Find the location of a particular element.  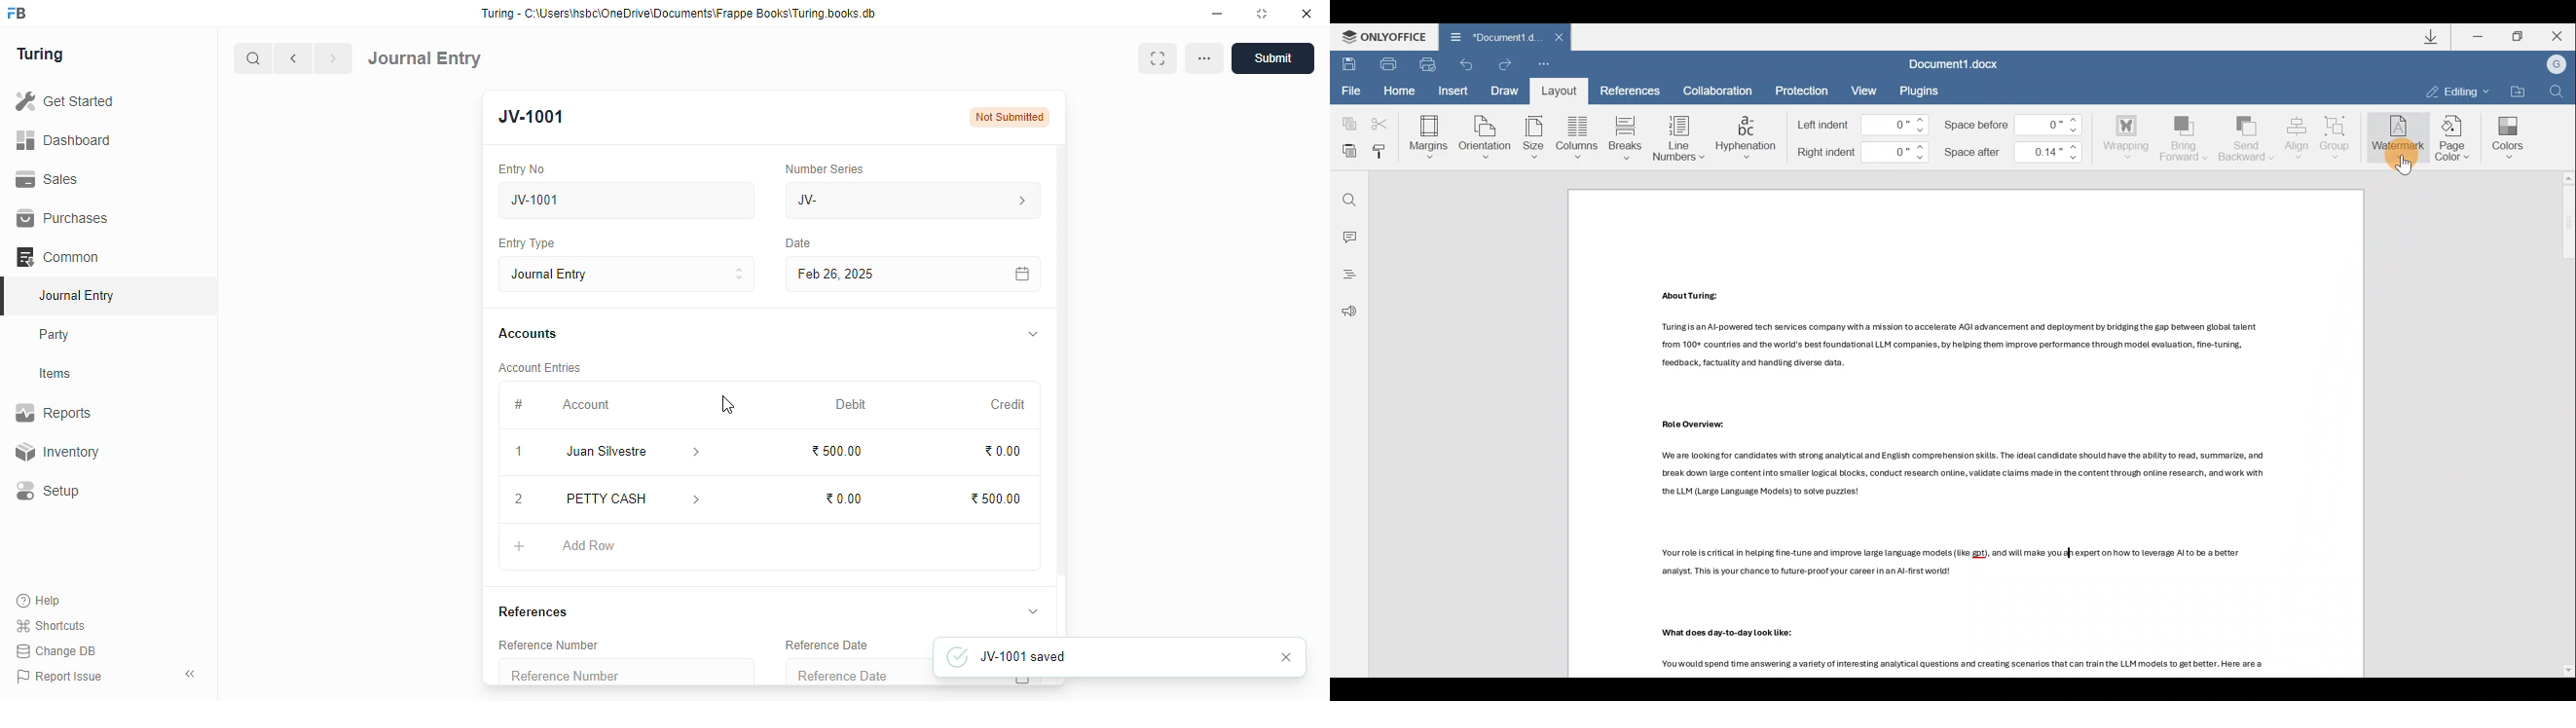

₹500.00 is located at coordinates (836, 451).